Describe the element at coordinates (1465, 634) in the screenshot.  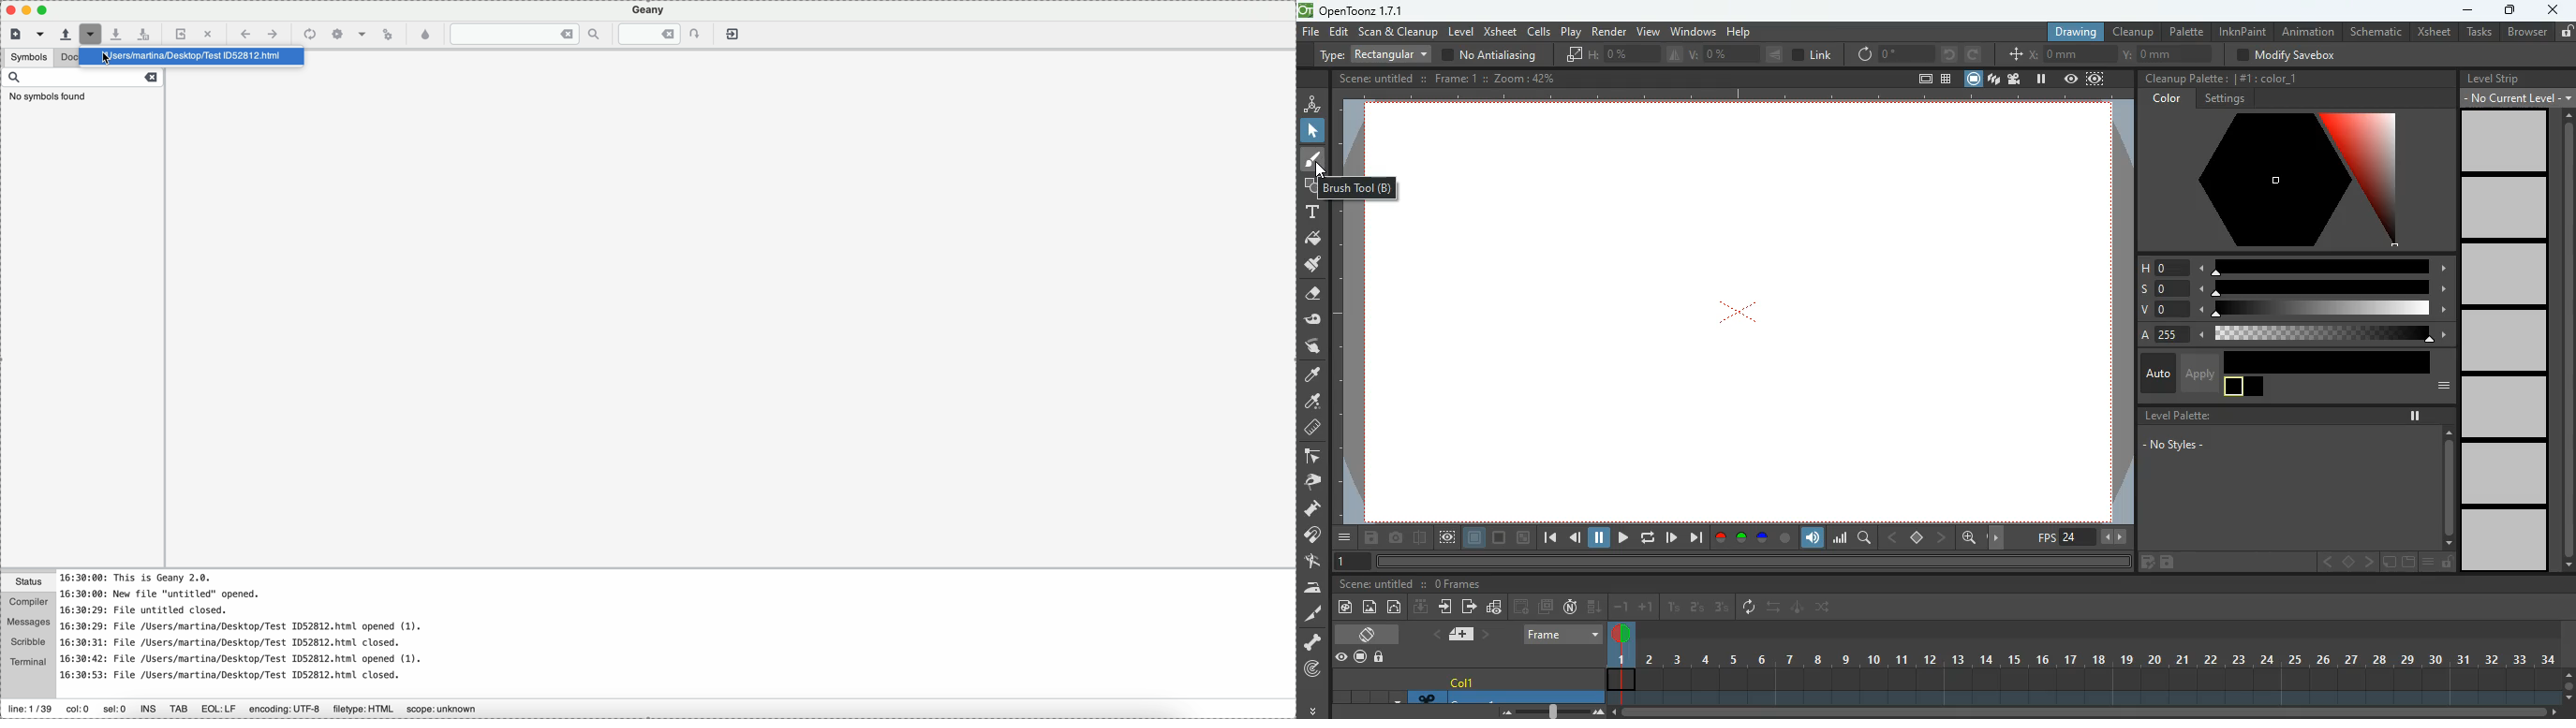
I see `document` at that location.